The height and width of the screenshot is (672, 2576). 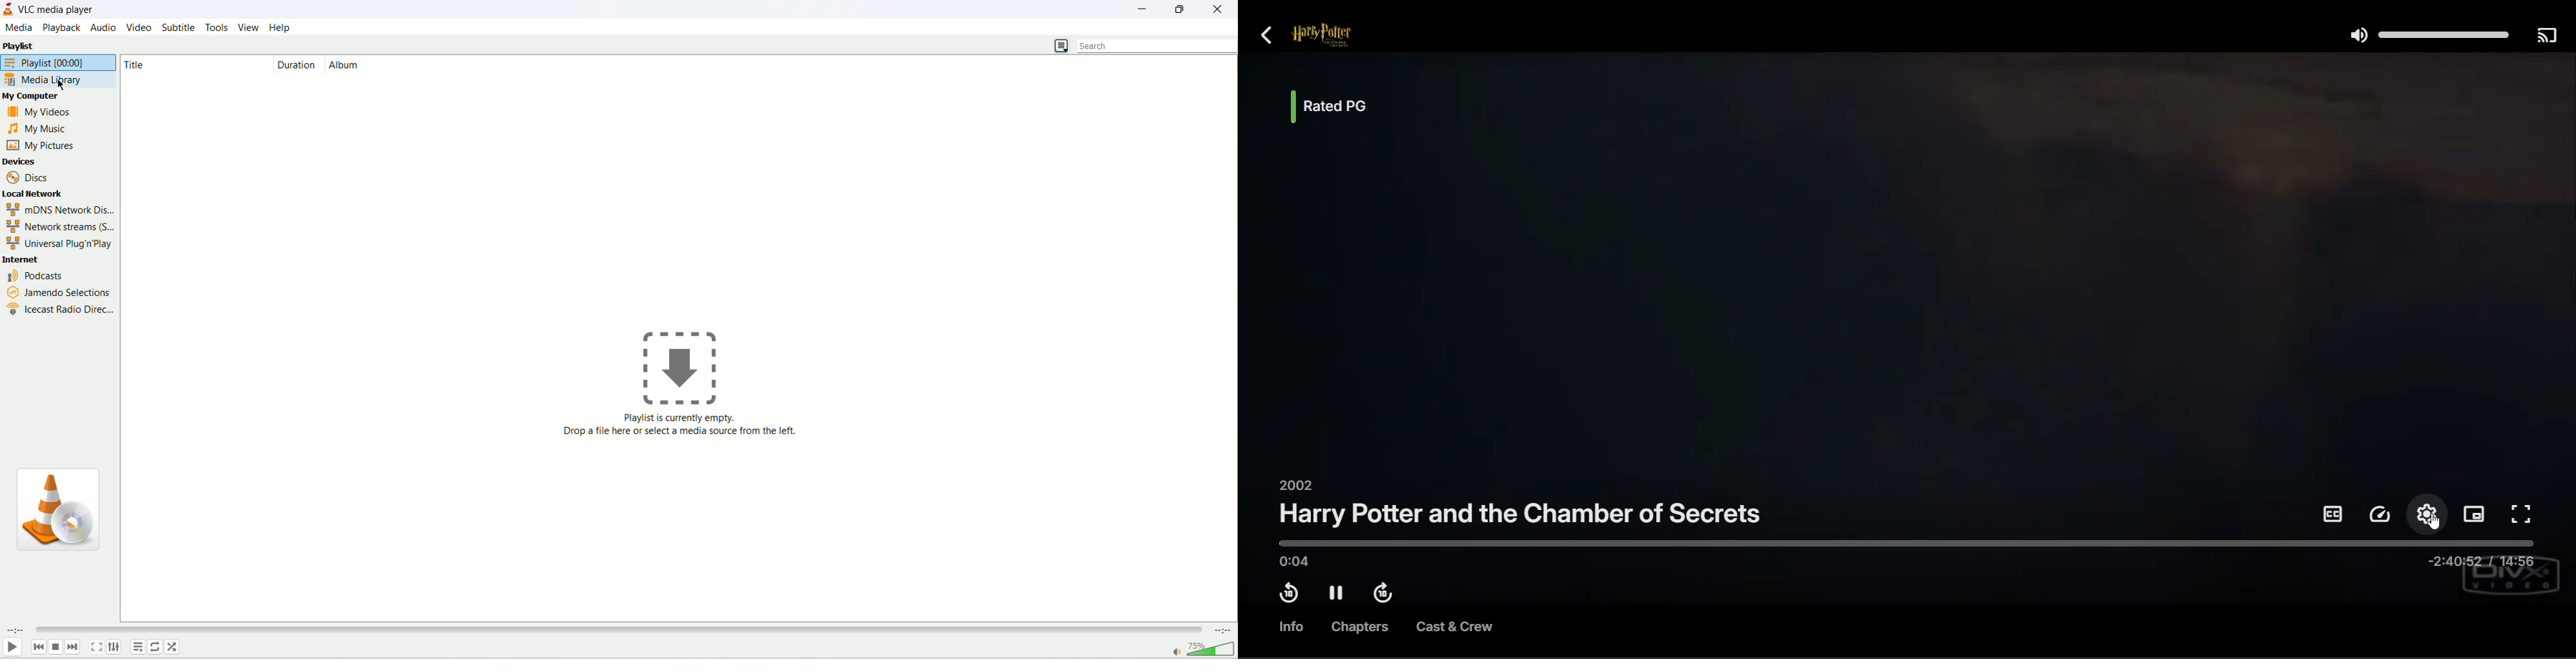 What do you see at coordinates (616, 631) in the screenshot?
I see `progress bar` at bounding box center [616, 631].